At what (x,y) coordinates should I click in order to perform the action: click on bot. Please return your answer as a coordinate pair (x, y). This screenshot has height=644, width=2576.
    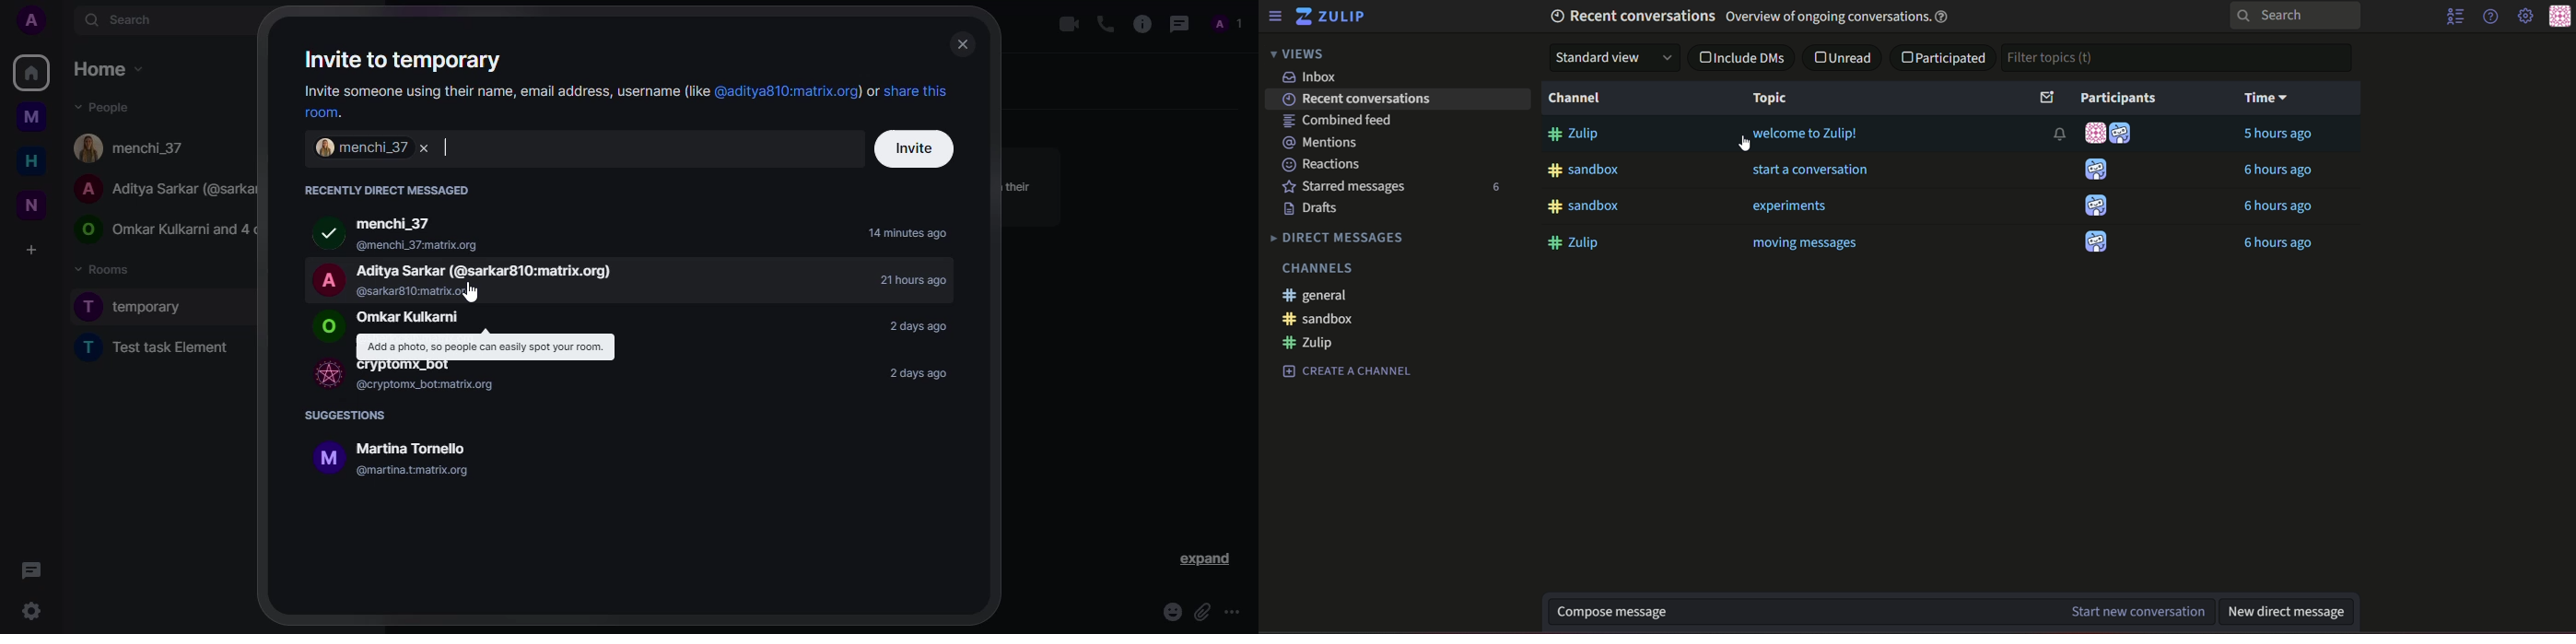
    Looking at the image, I should click on (322, 373).